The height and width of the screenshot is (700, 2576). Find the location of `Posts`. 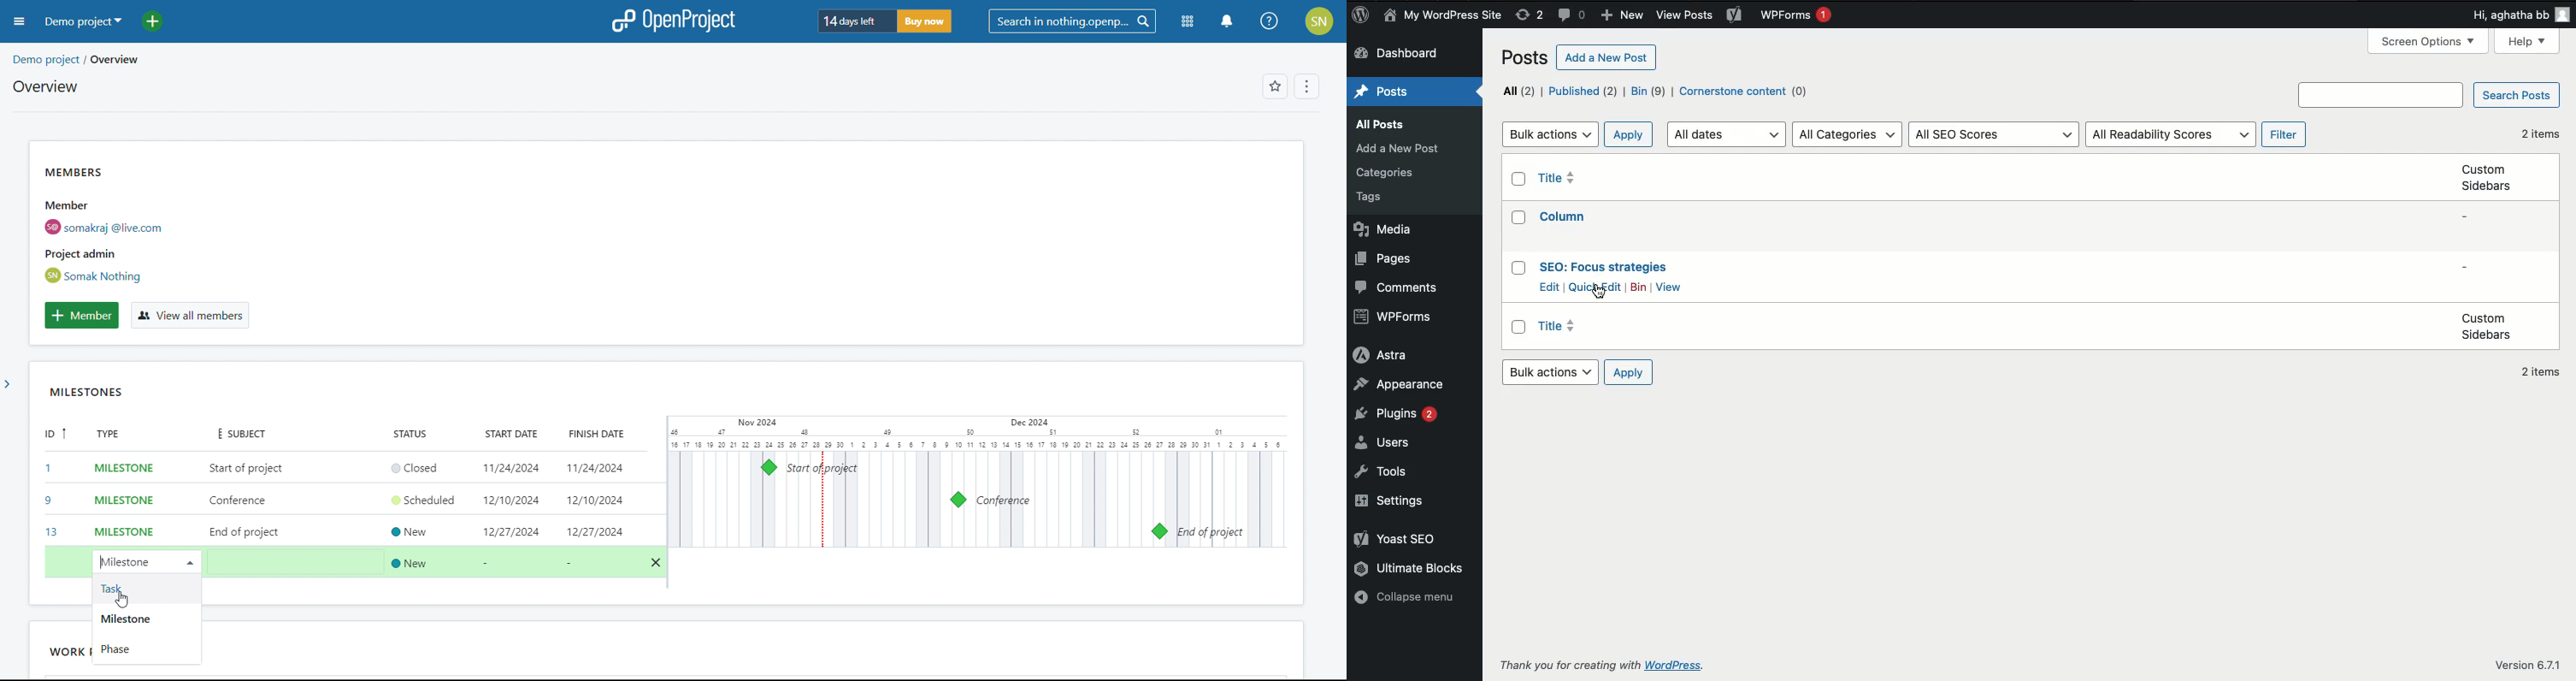

Posts is located at coordinates (1401, 148).